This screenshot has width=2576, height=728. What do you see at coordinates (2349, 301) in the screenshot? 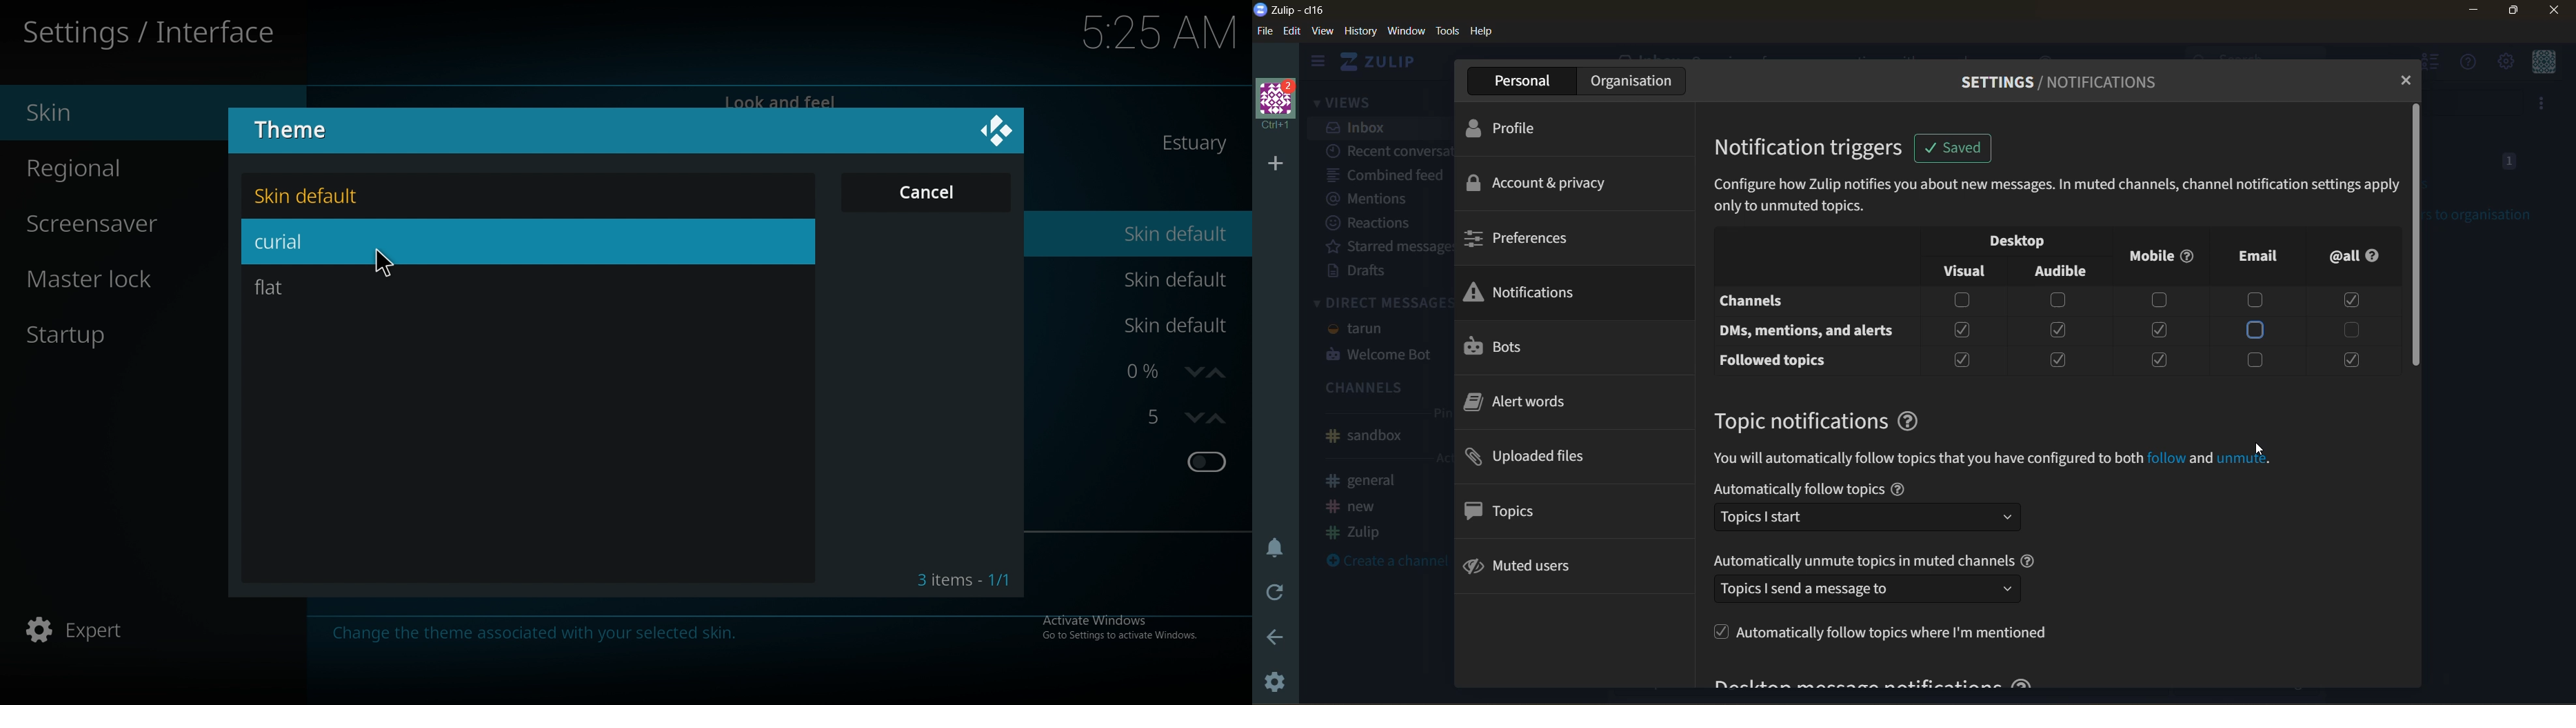
I see `checkbox` at bounding box center [2349, 301].